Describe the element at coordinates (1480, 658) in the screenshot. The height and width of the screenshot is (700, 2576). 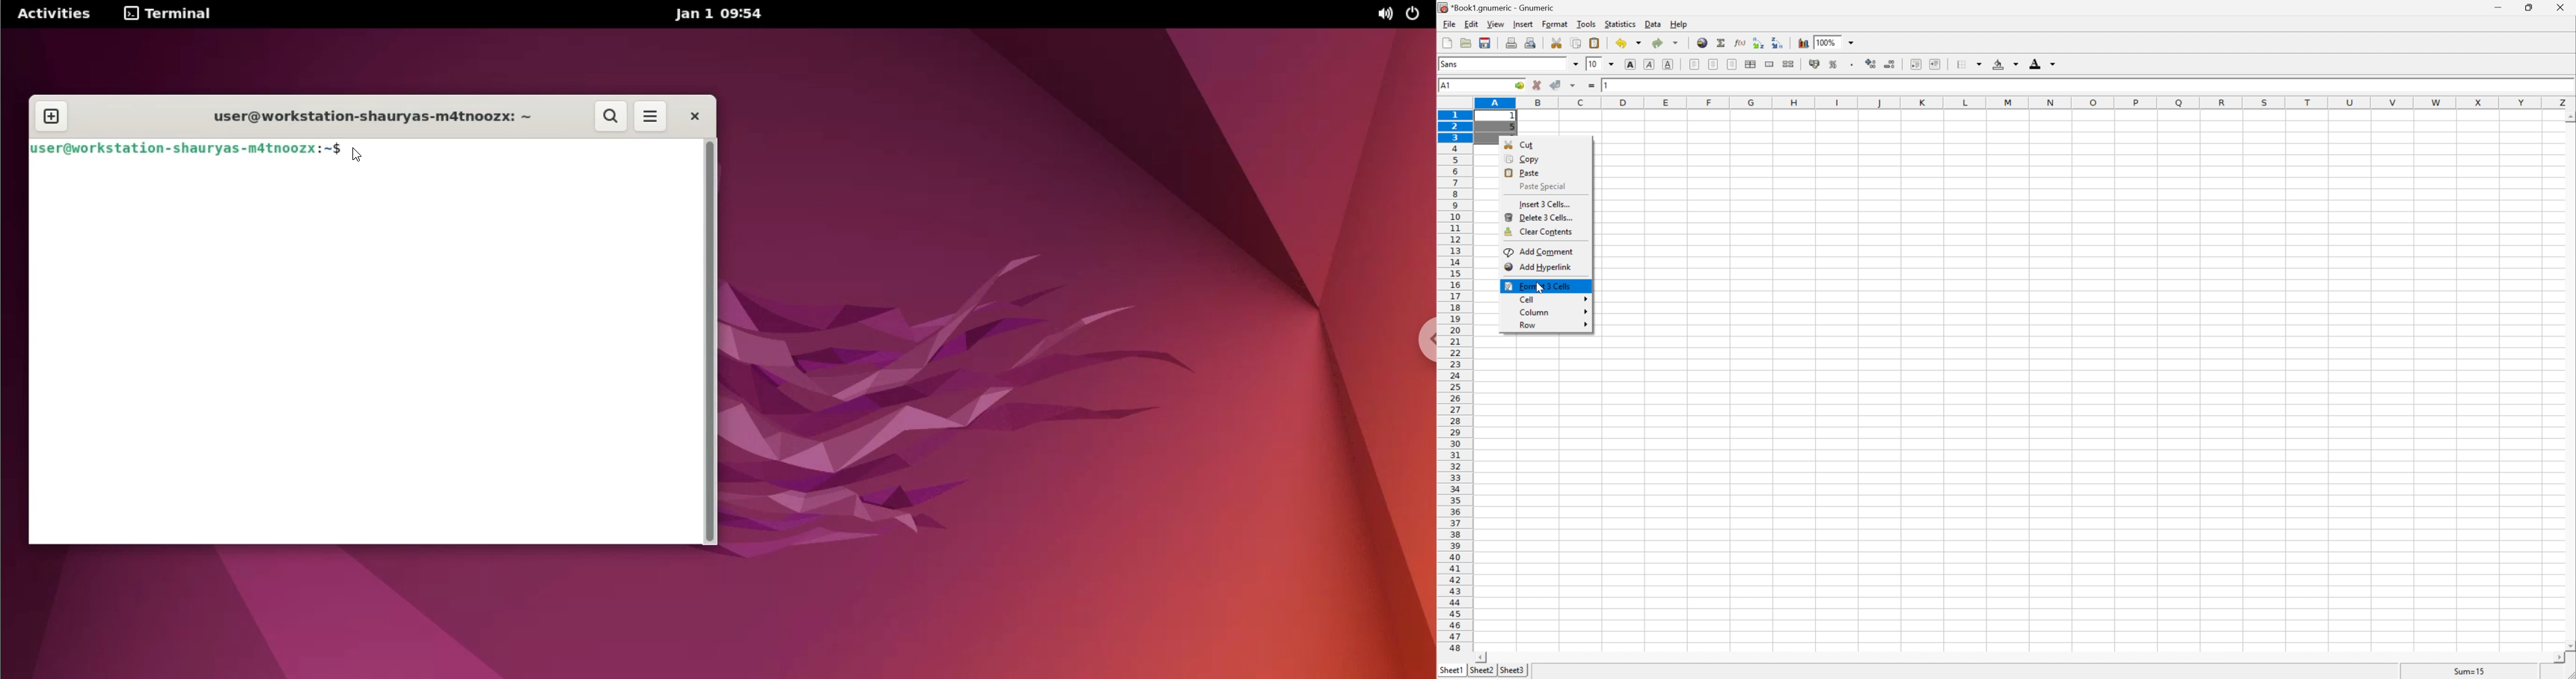
I see `scroll left` at that location.